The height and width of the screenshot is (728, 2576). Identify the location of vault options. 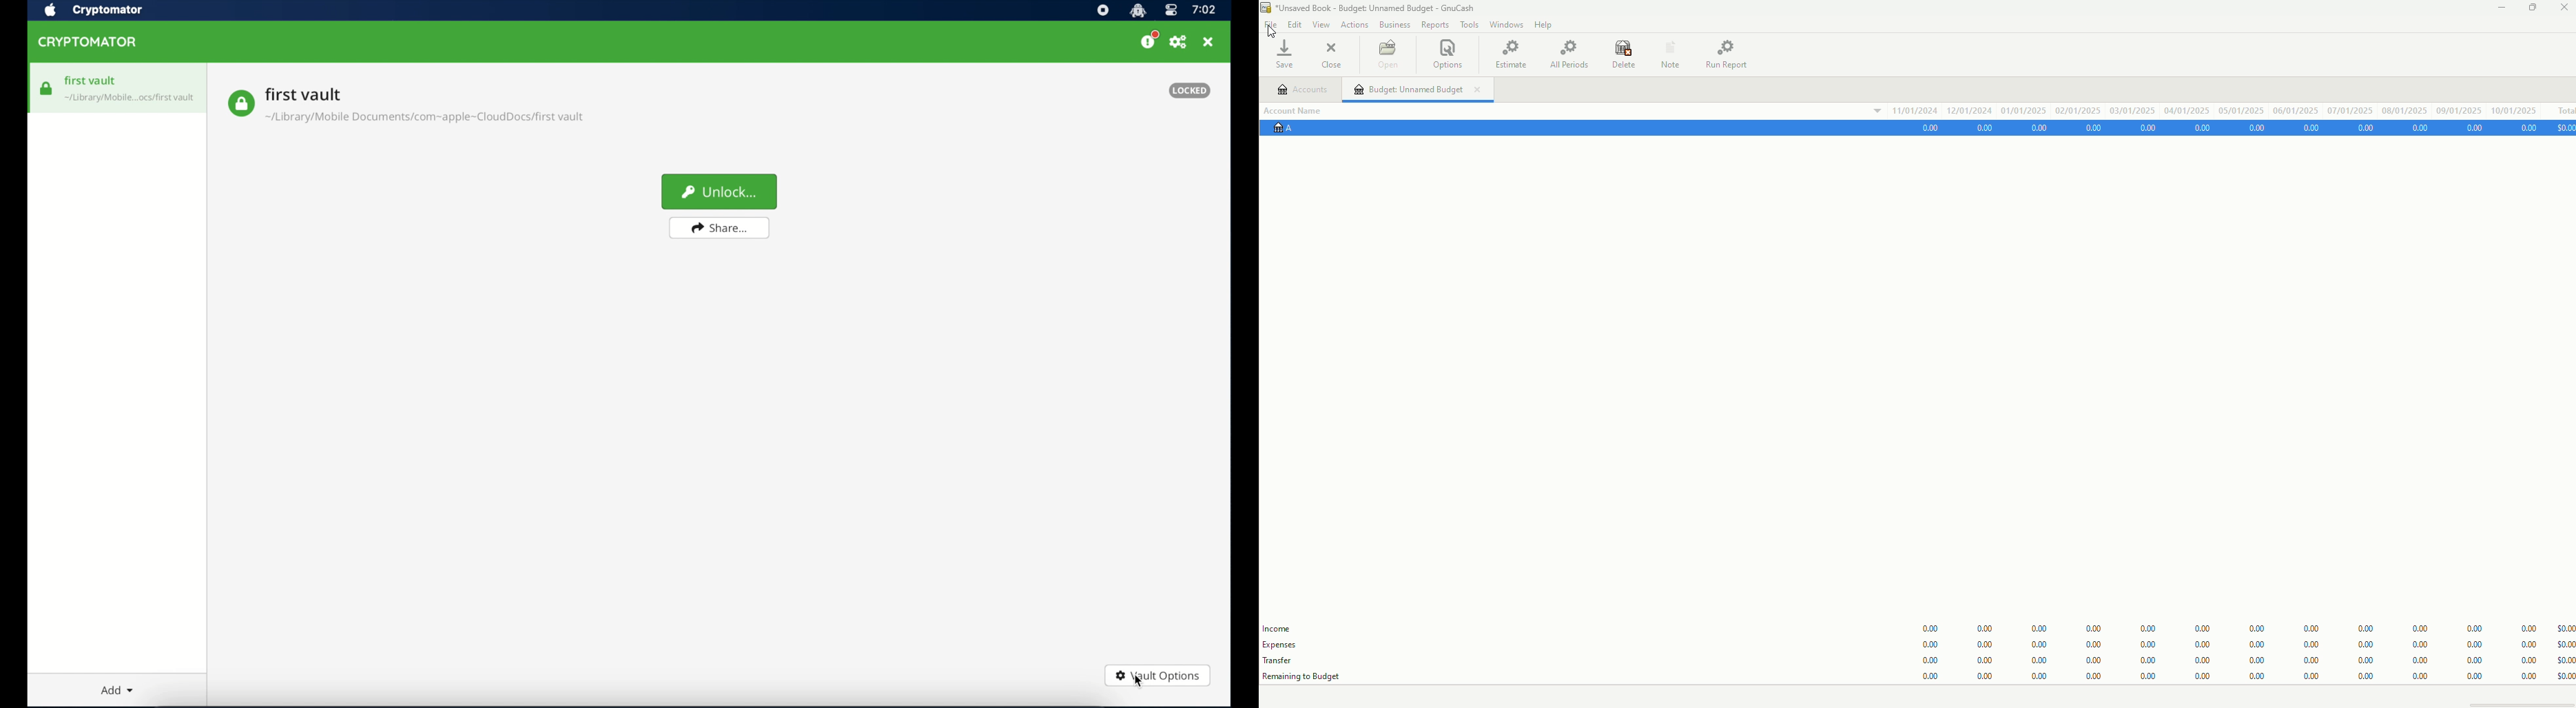
(1157, 677).